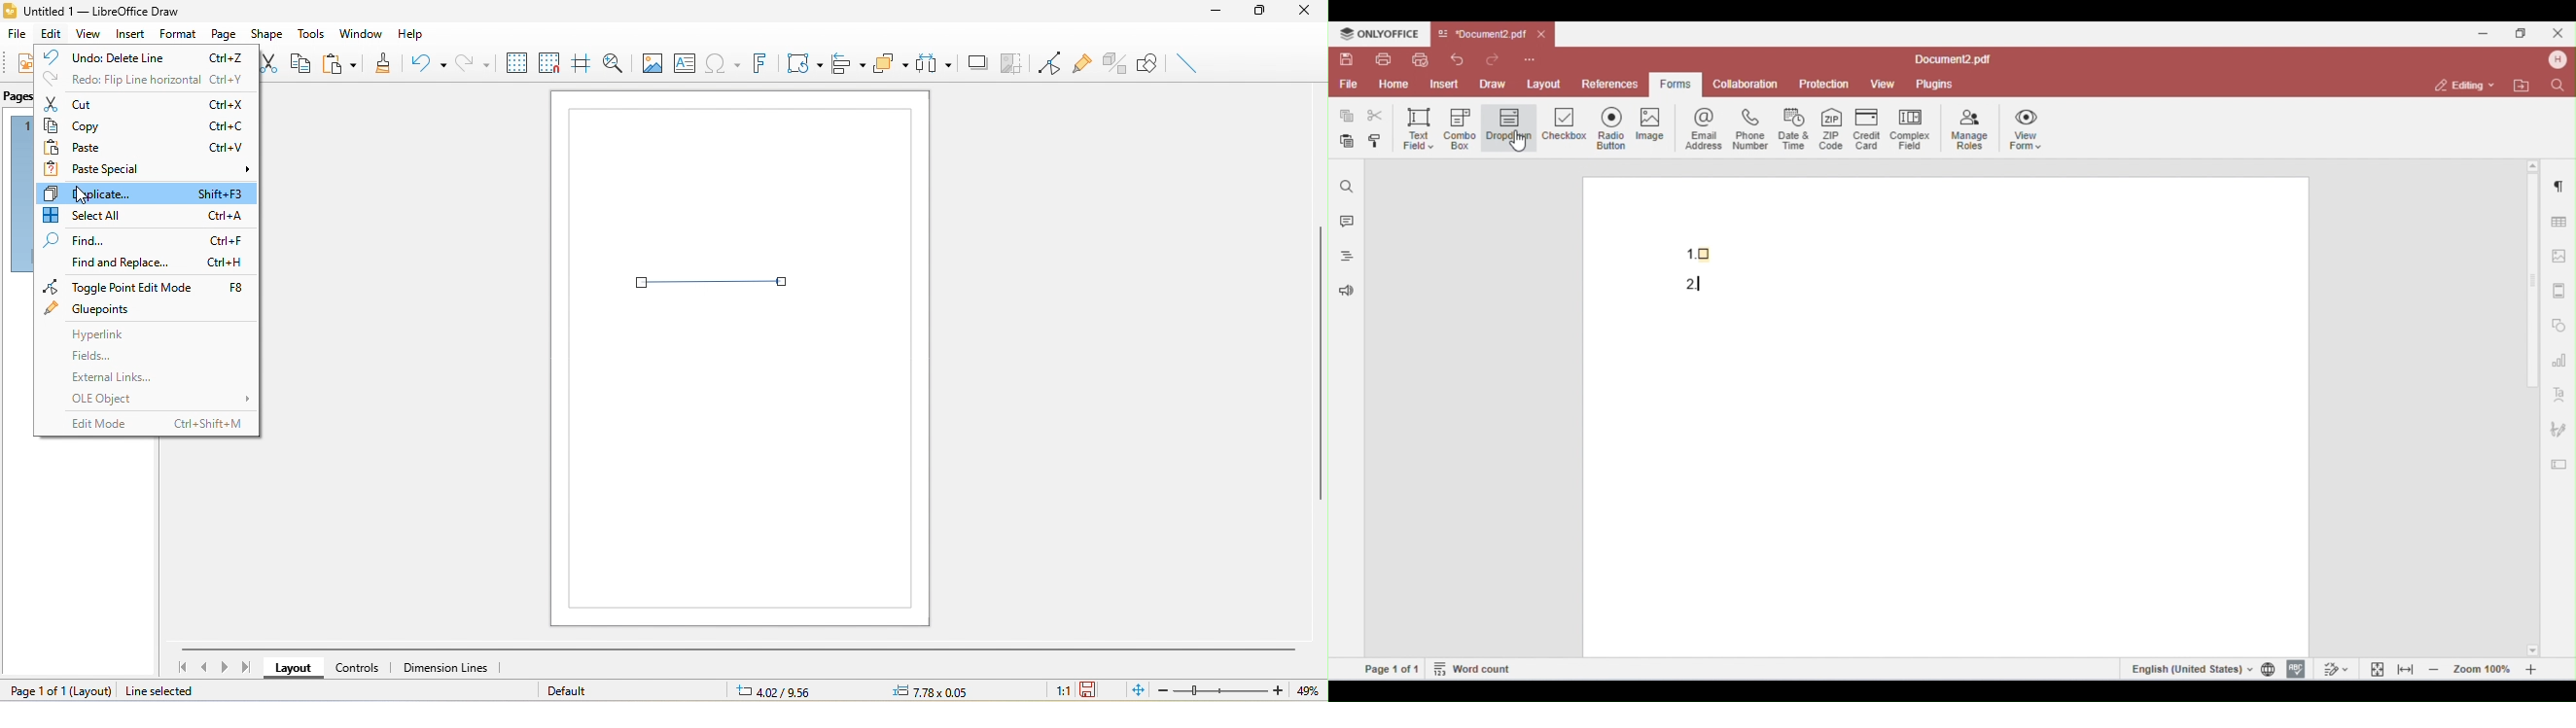  What do you see at coordinates (651, 61) in the screenshot?
I see `image` at bounding box center [651, 61].